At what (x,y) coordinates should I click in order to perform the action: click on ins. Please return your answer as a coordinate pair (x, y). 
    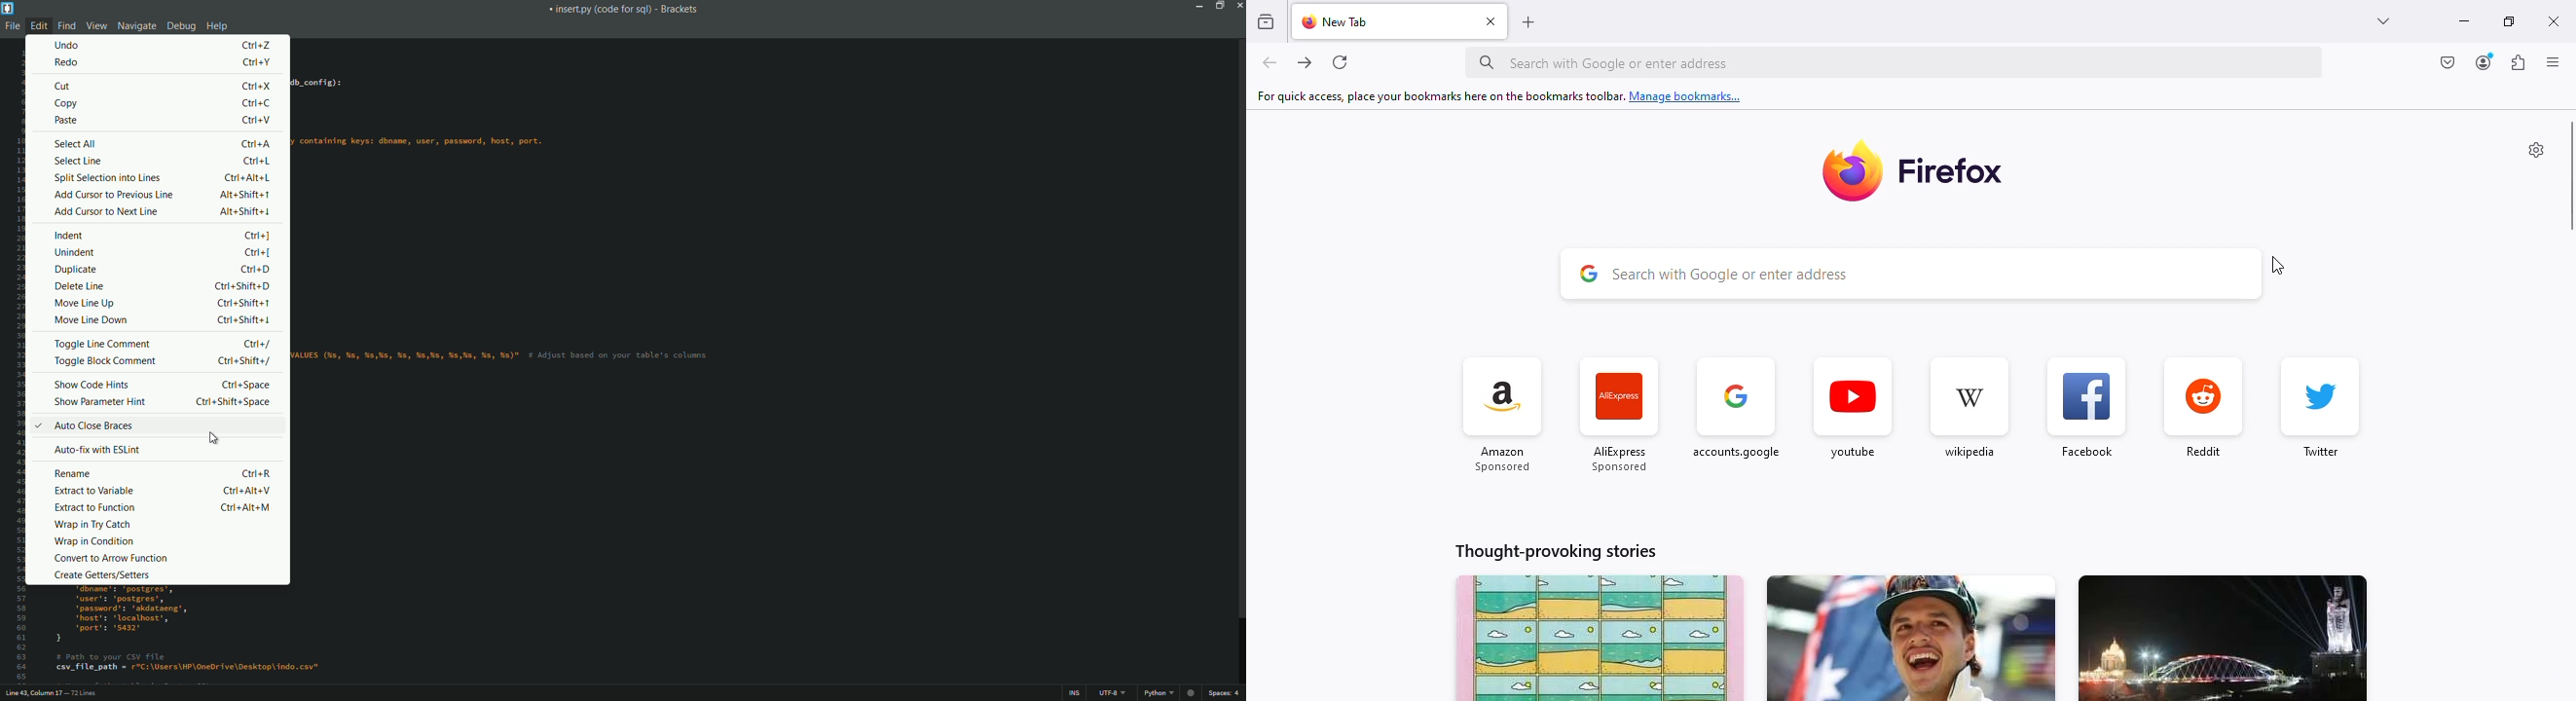
    Looking at the image, I should click on (1074, 695).